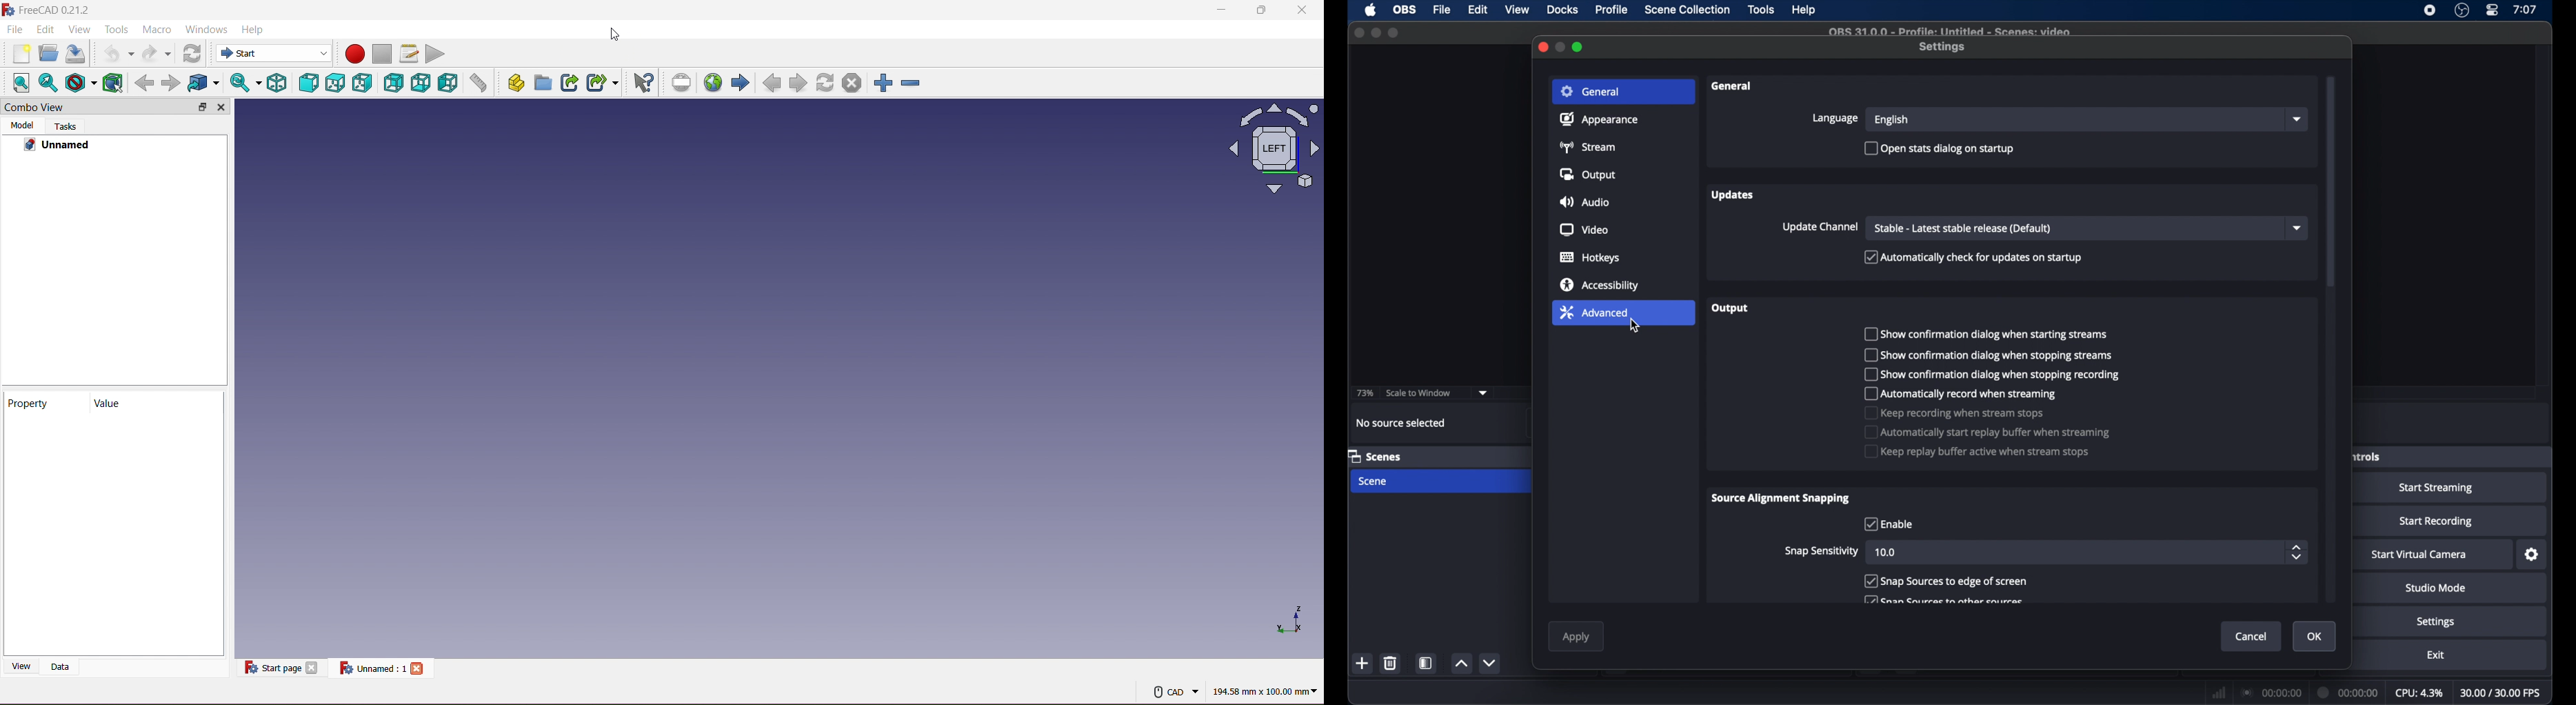 The width and height of the screenshot is (2576, 728). What do you see at coordinates (1732, 86) in the screenshot?
I see `general` at bounding box center [1732, 86].